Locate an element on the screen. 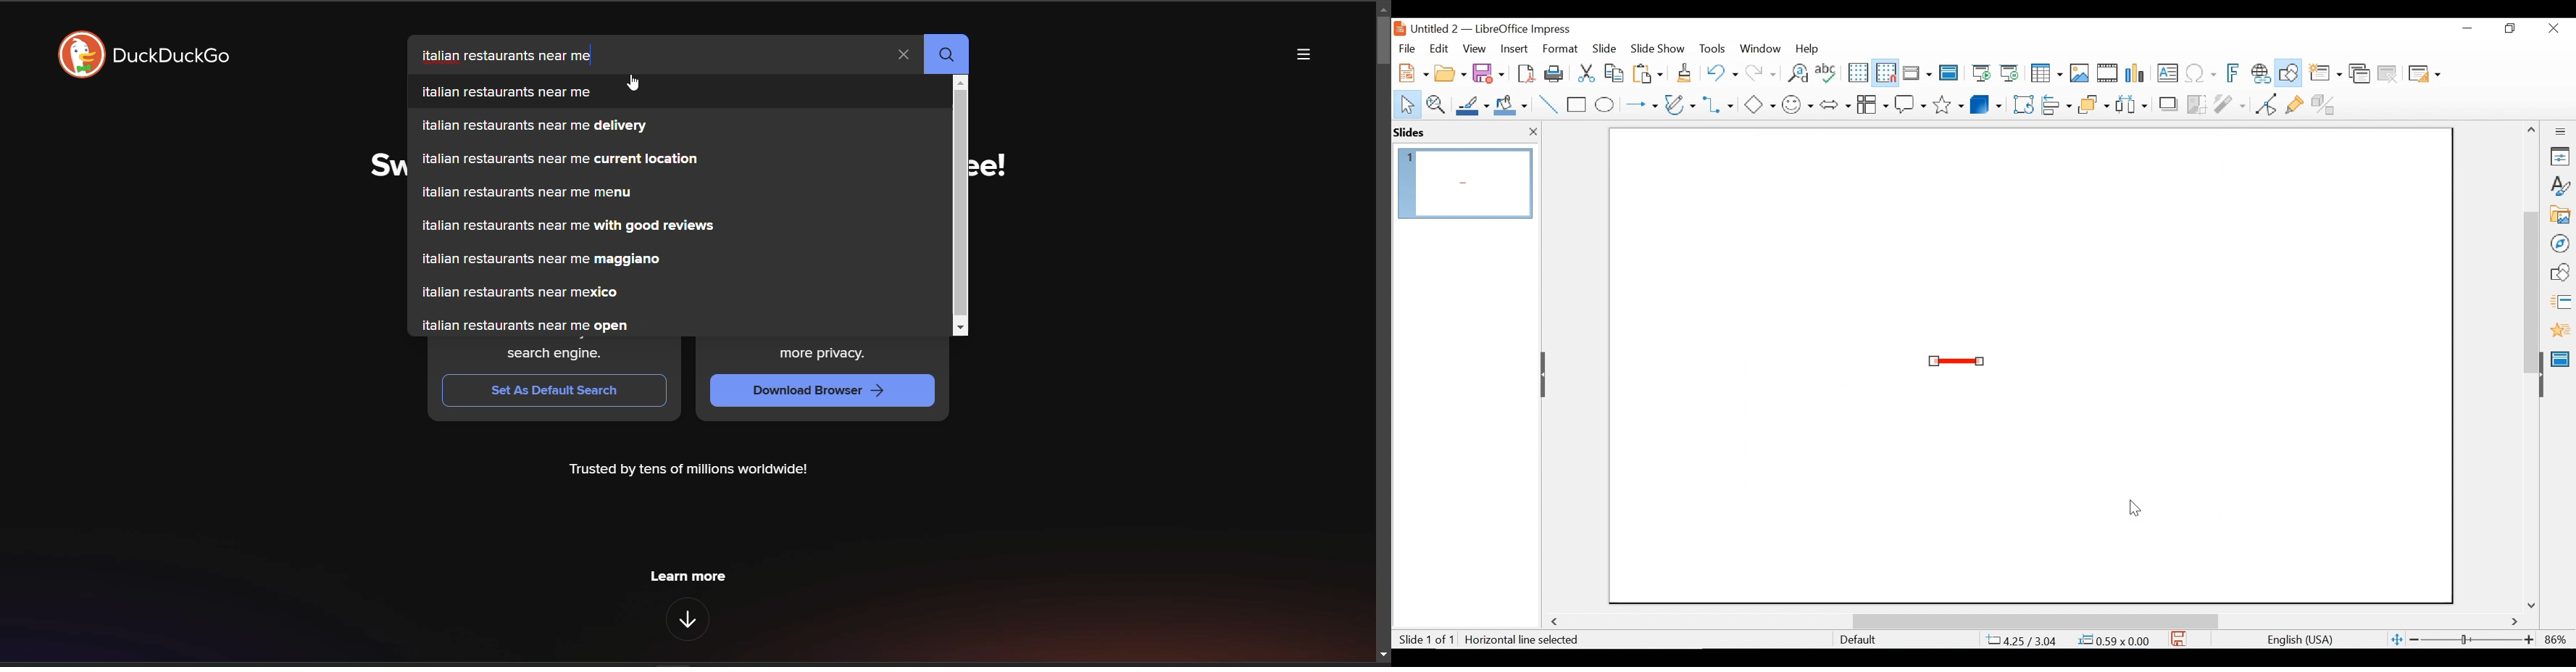 The width and height of the screenshot is (2576, 672). 4.25/3.04   0.59x0.00 is located at coordinates (2070, 640).